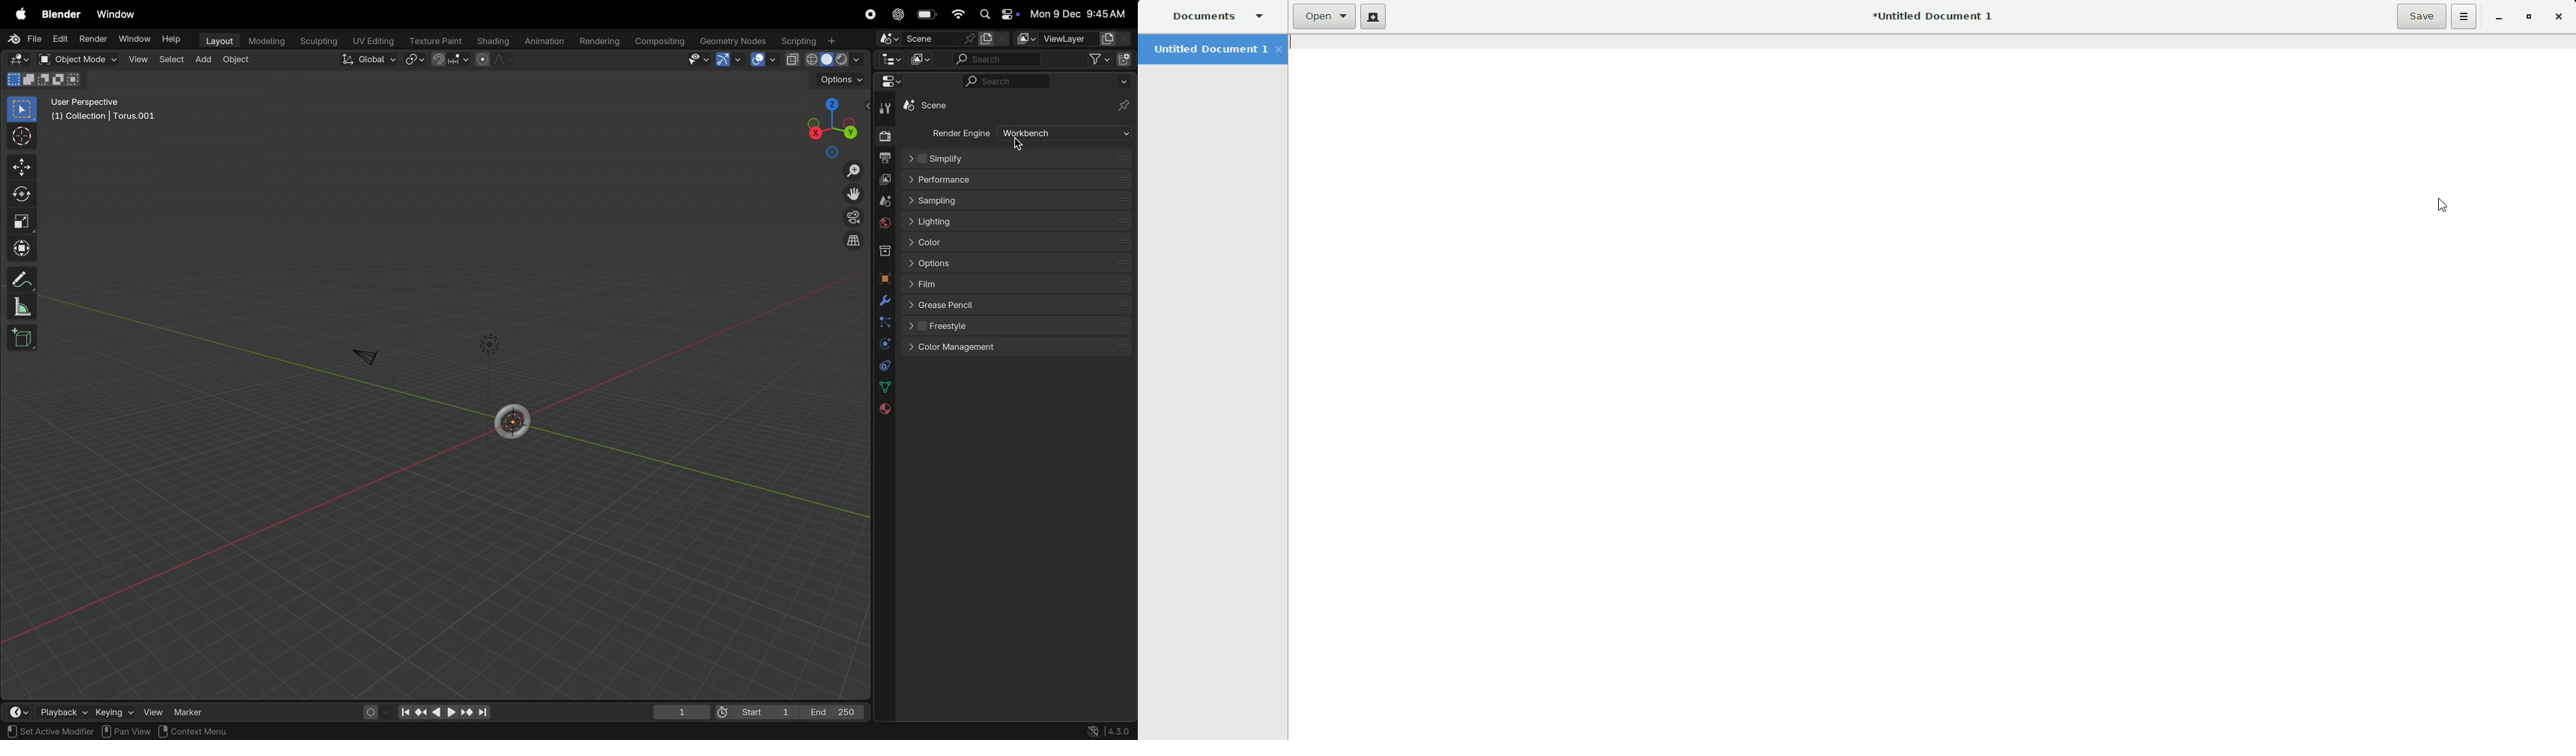  What do you see at coordinates (682, 714) in the screenshot?
I see `1` at bounding box center [682, 714].